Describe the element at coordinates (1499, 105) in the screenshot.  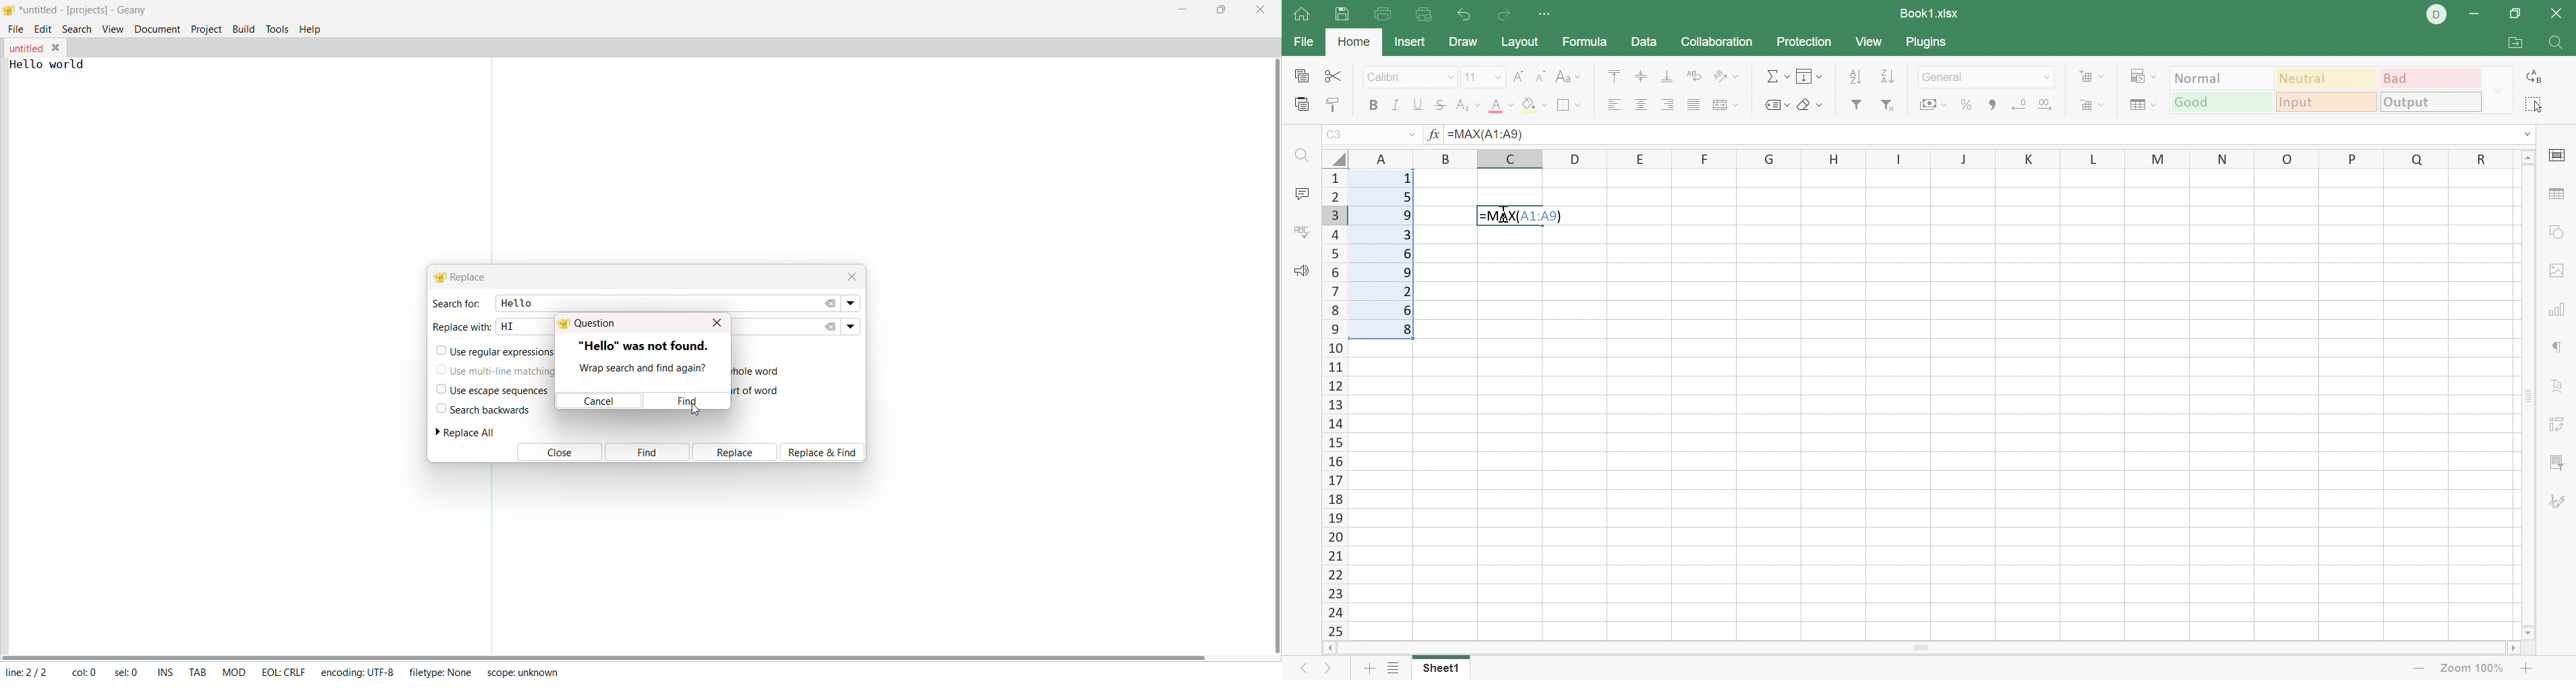
I see `Font color` at that location.